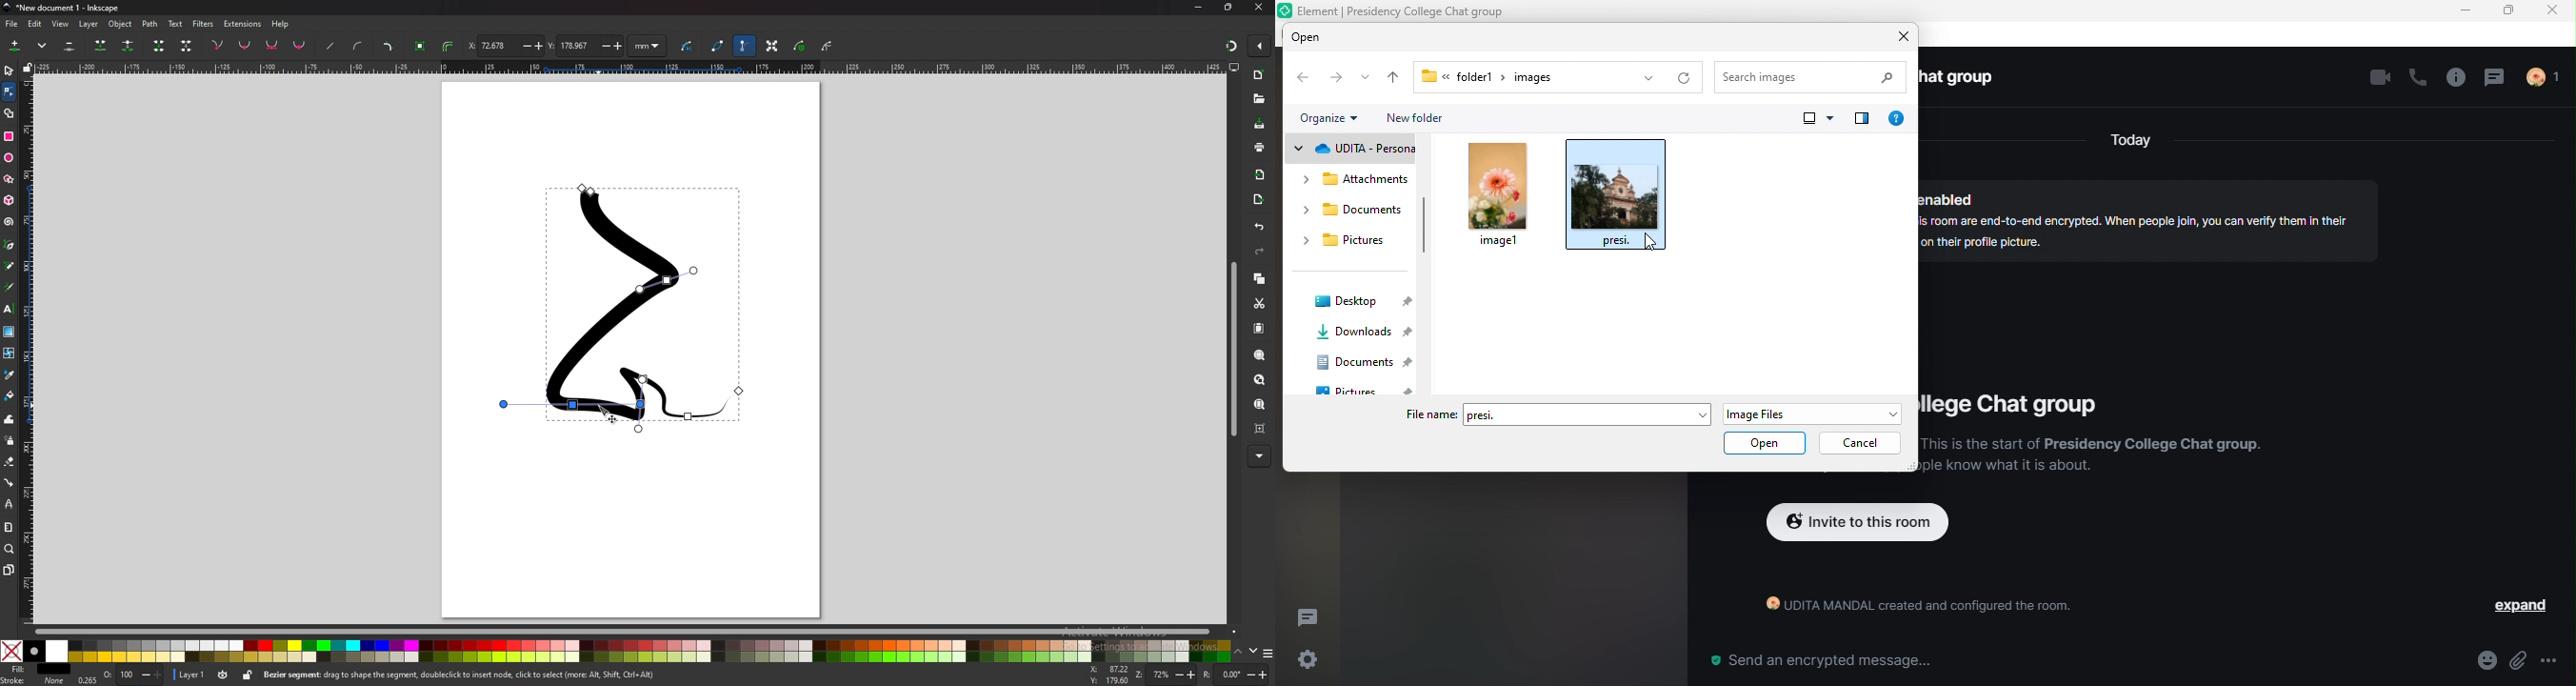 Image resolution: width=2576 pixels, height=700 pixels. What do you see at coordinates (43, 46) in the screenshot?
I see `more options` at bounding box center [43, 46].